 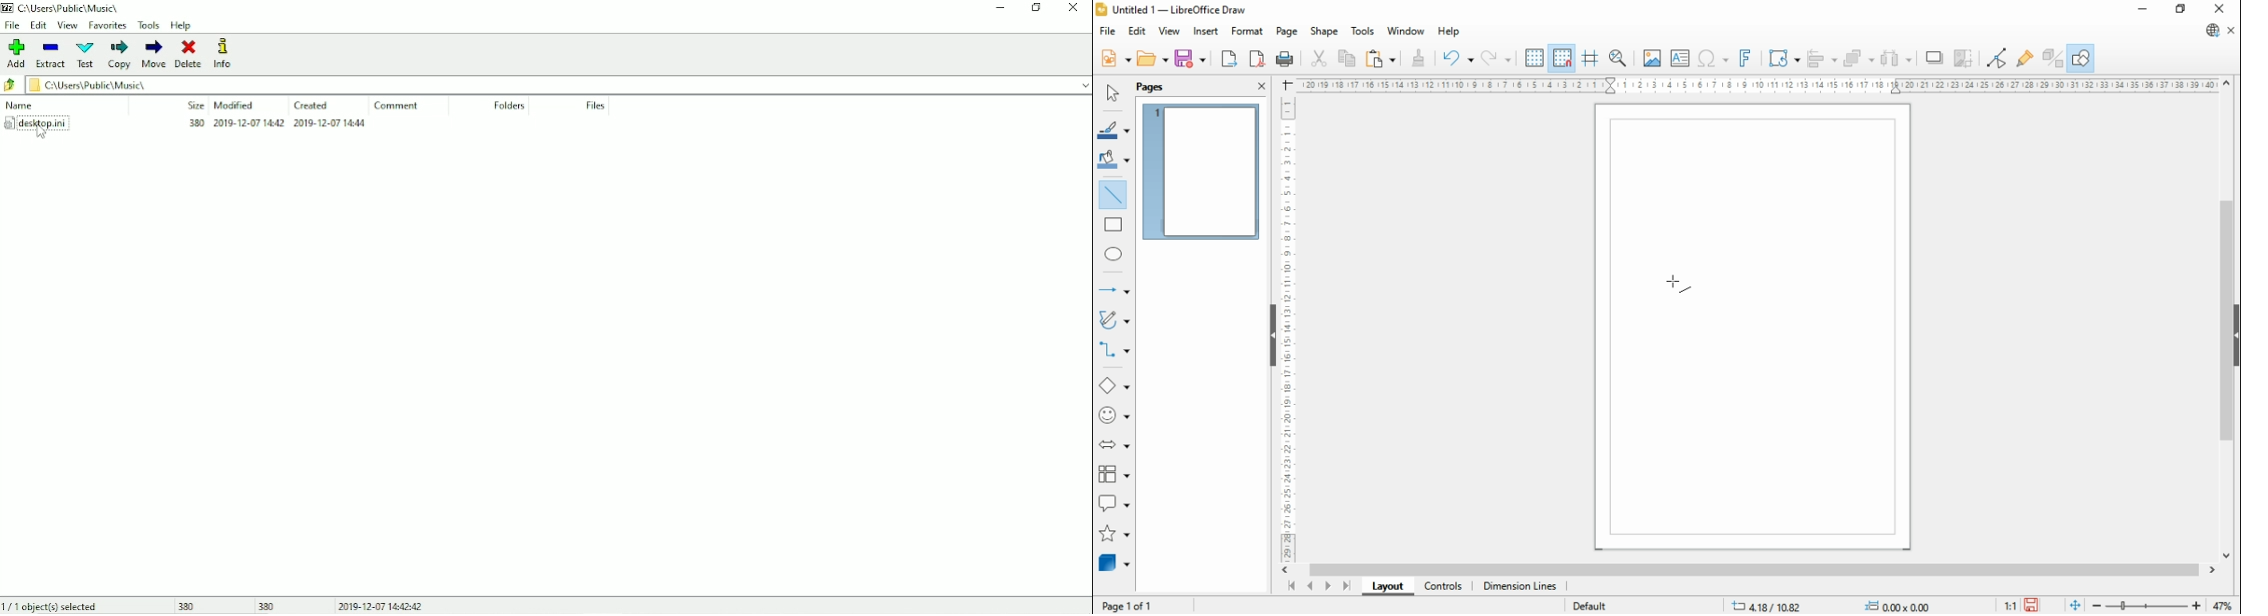 I want to click on snap to grids, so click(x=1563, y=57).